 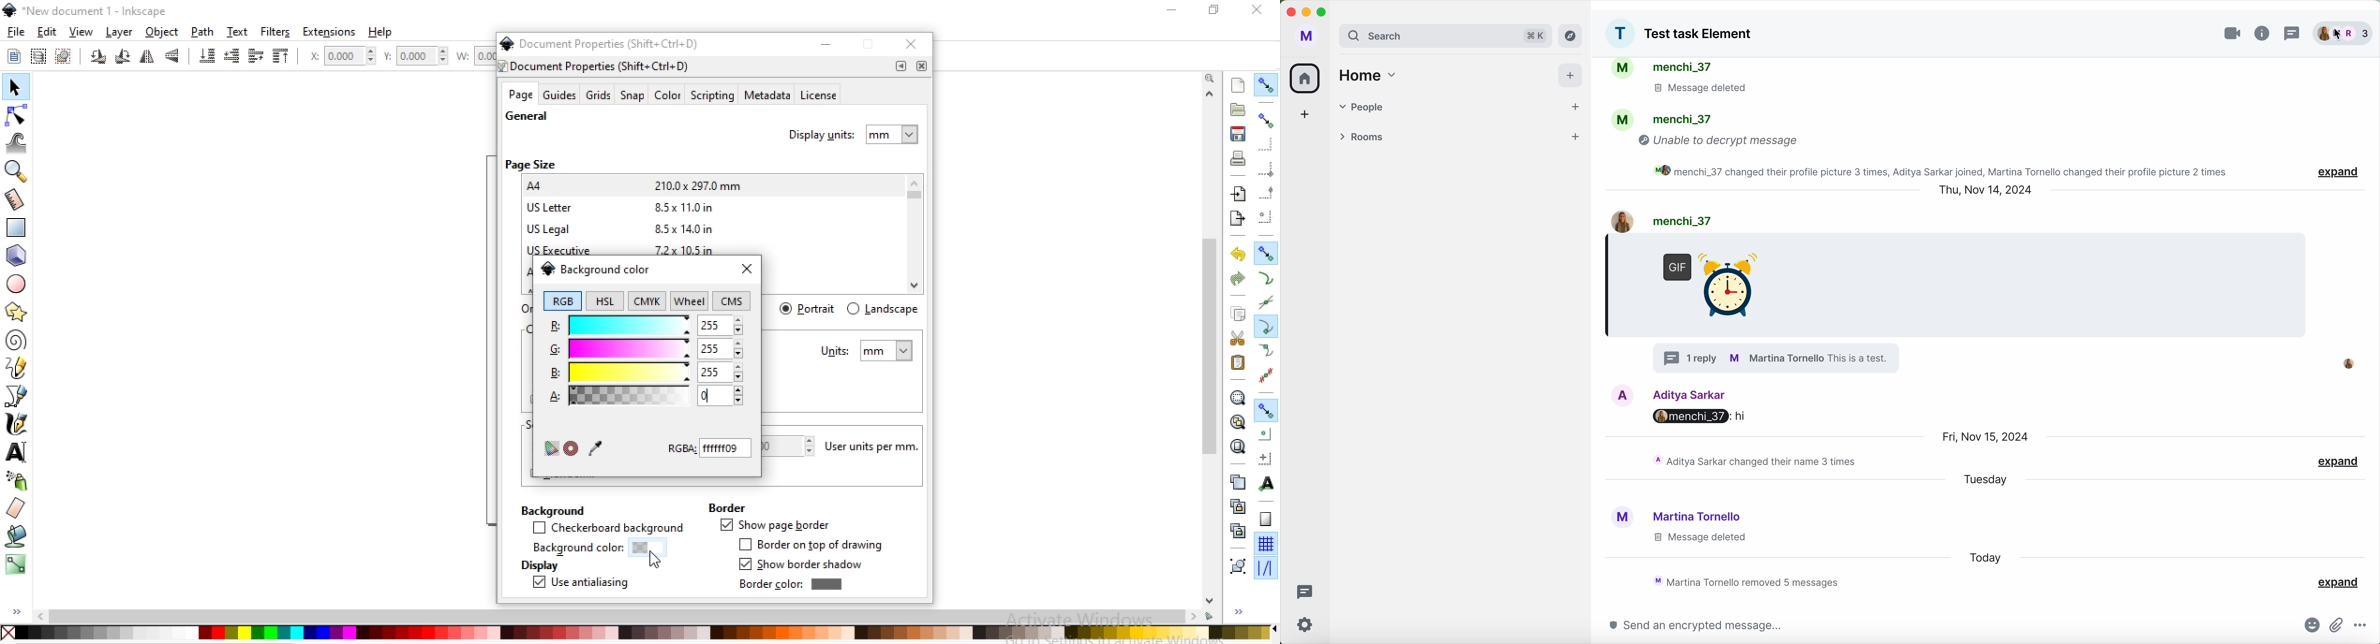 I want to click on expand, so click(x=2332, y=173).